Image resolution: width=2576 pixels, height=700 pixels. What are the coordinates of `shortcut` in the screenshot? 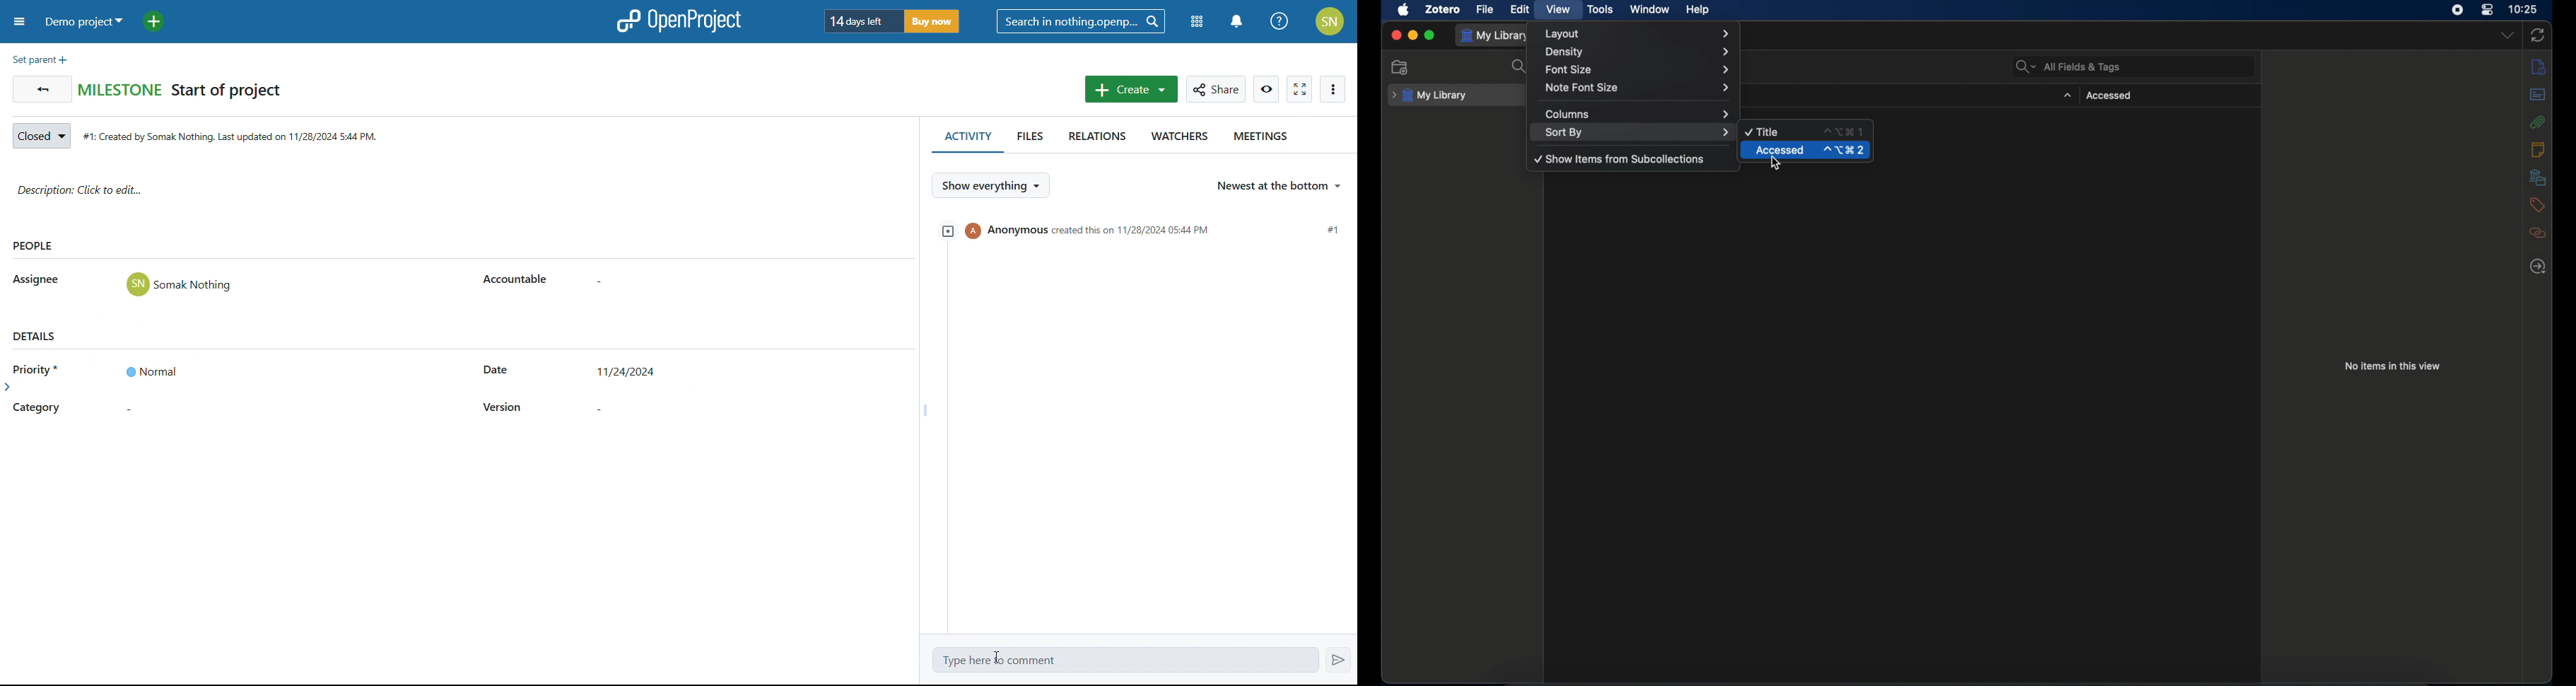 It's located at (1842, 131).